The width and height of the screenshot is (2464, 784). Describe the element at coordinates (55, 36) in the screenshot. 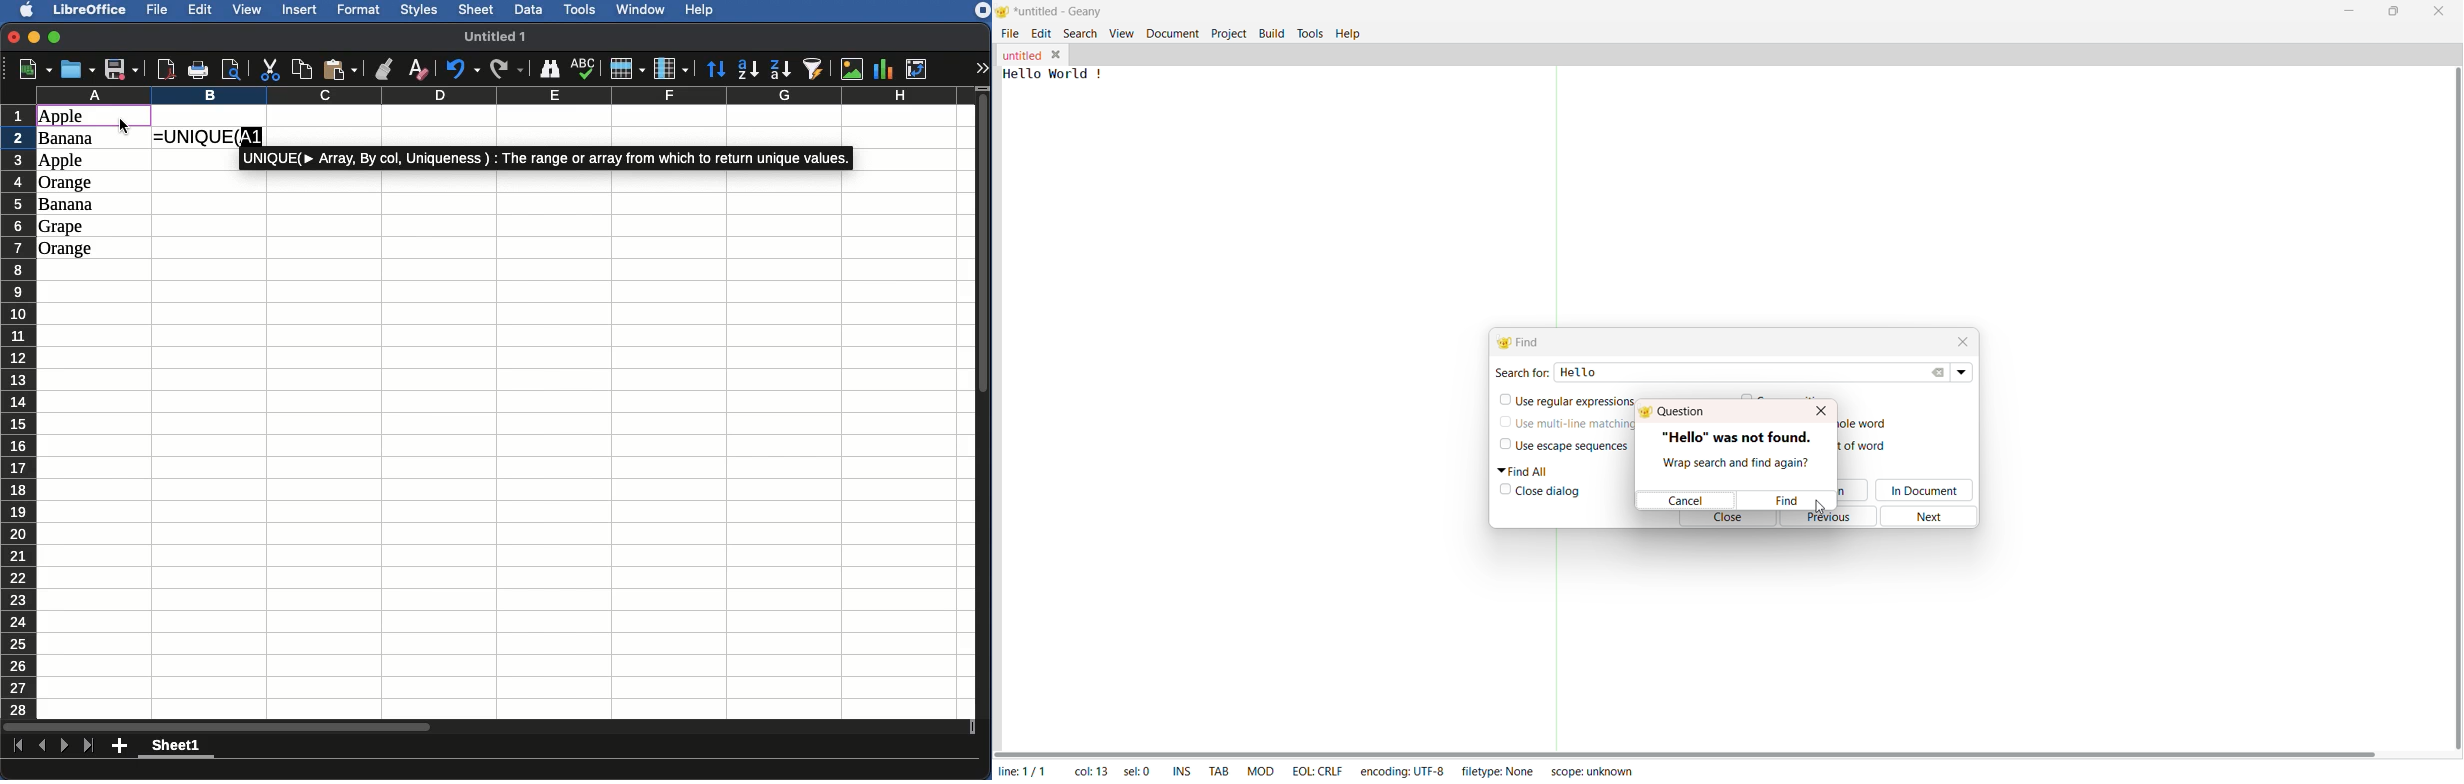

I see `Maximize` at that location.